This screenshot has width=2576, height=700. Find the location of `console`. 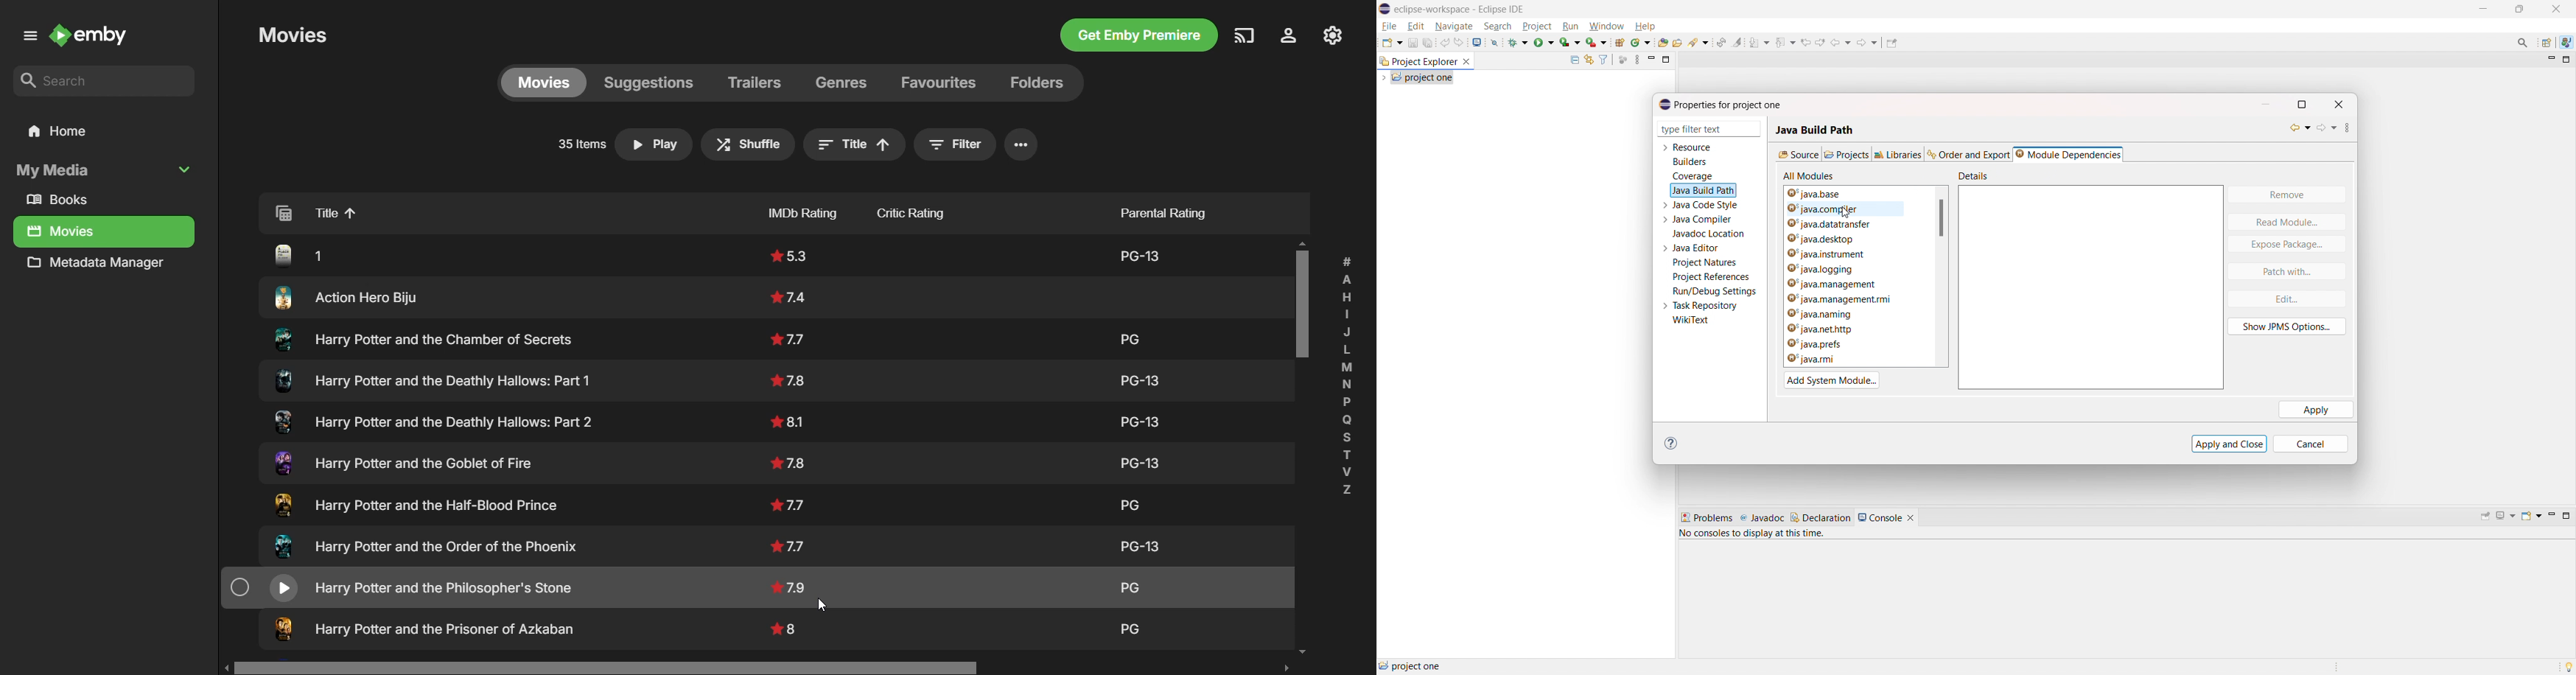

console is located at coordinates (1880, 518).